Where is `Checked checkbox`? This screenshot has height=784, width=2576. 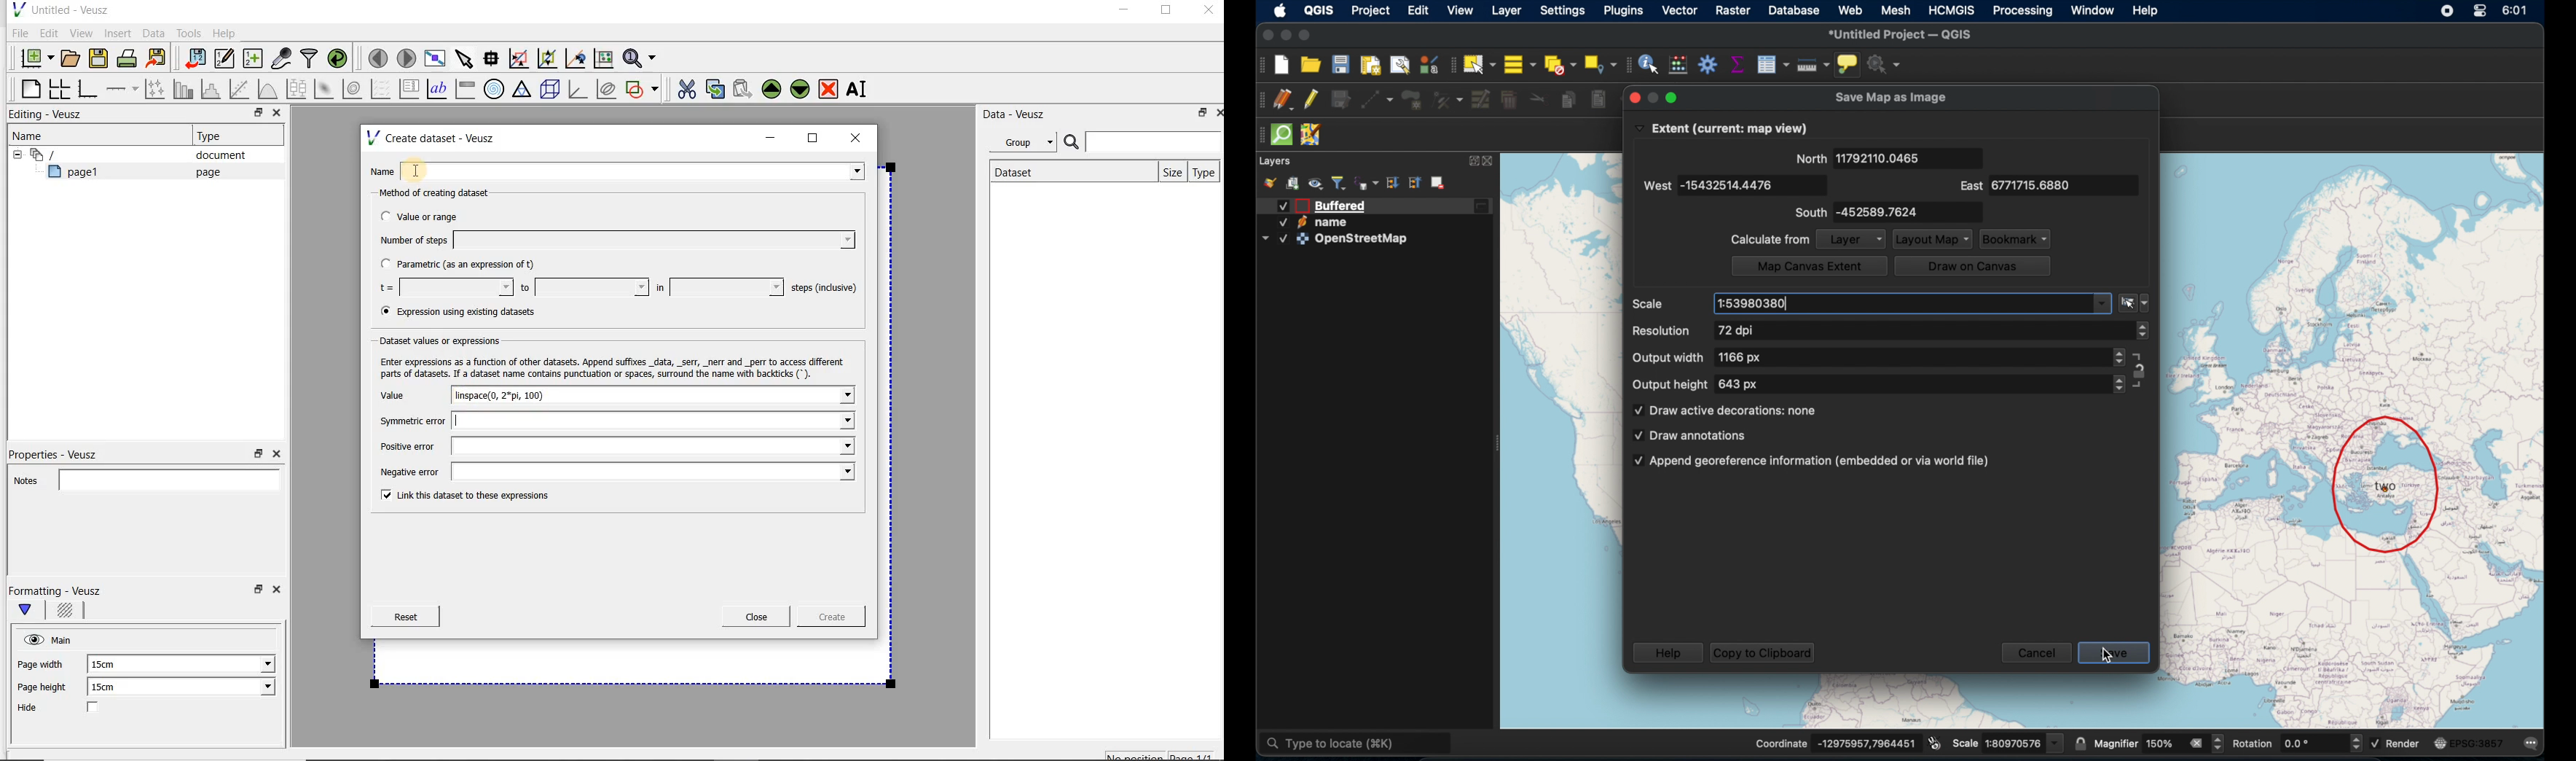
Checked checkbox is located at coordinates (1282, 239).